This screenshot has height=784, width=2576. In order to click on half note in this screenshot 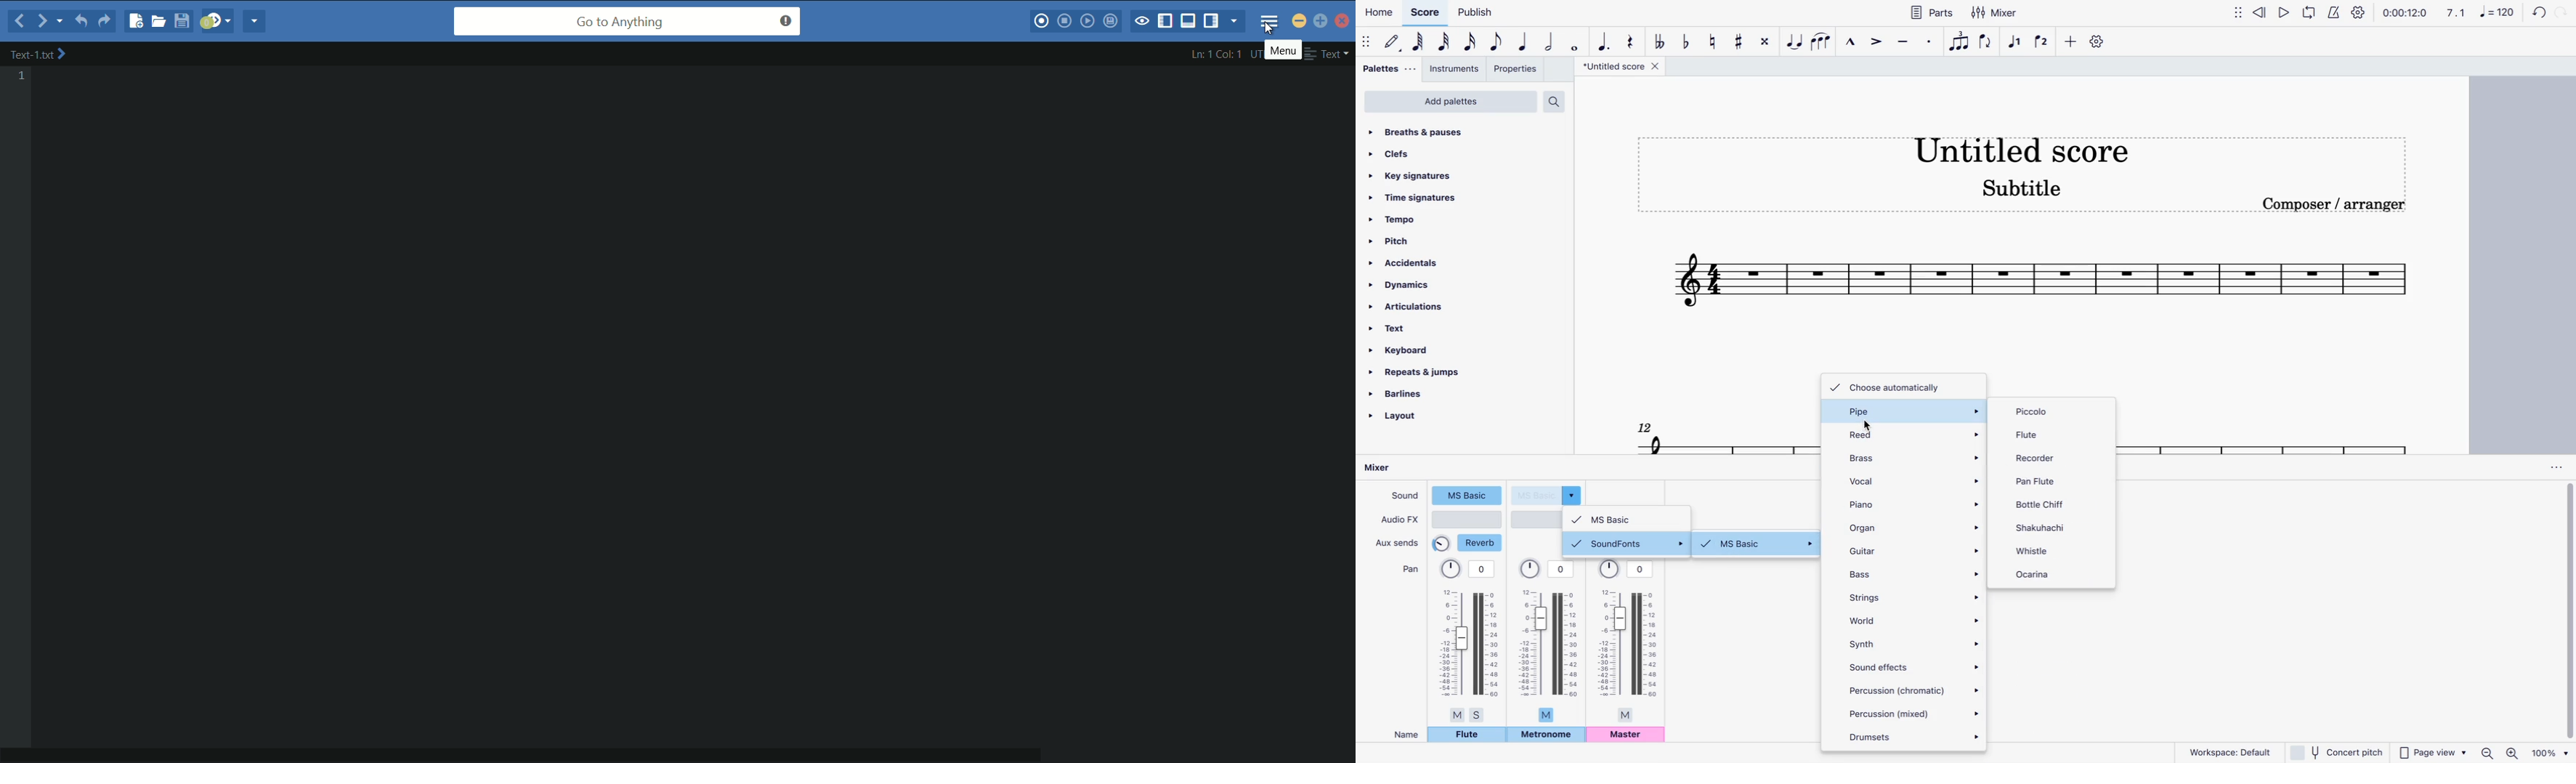, I will do `click(1552, 42)`.